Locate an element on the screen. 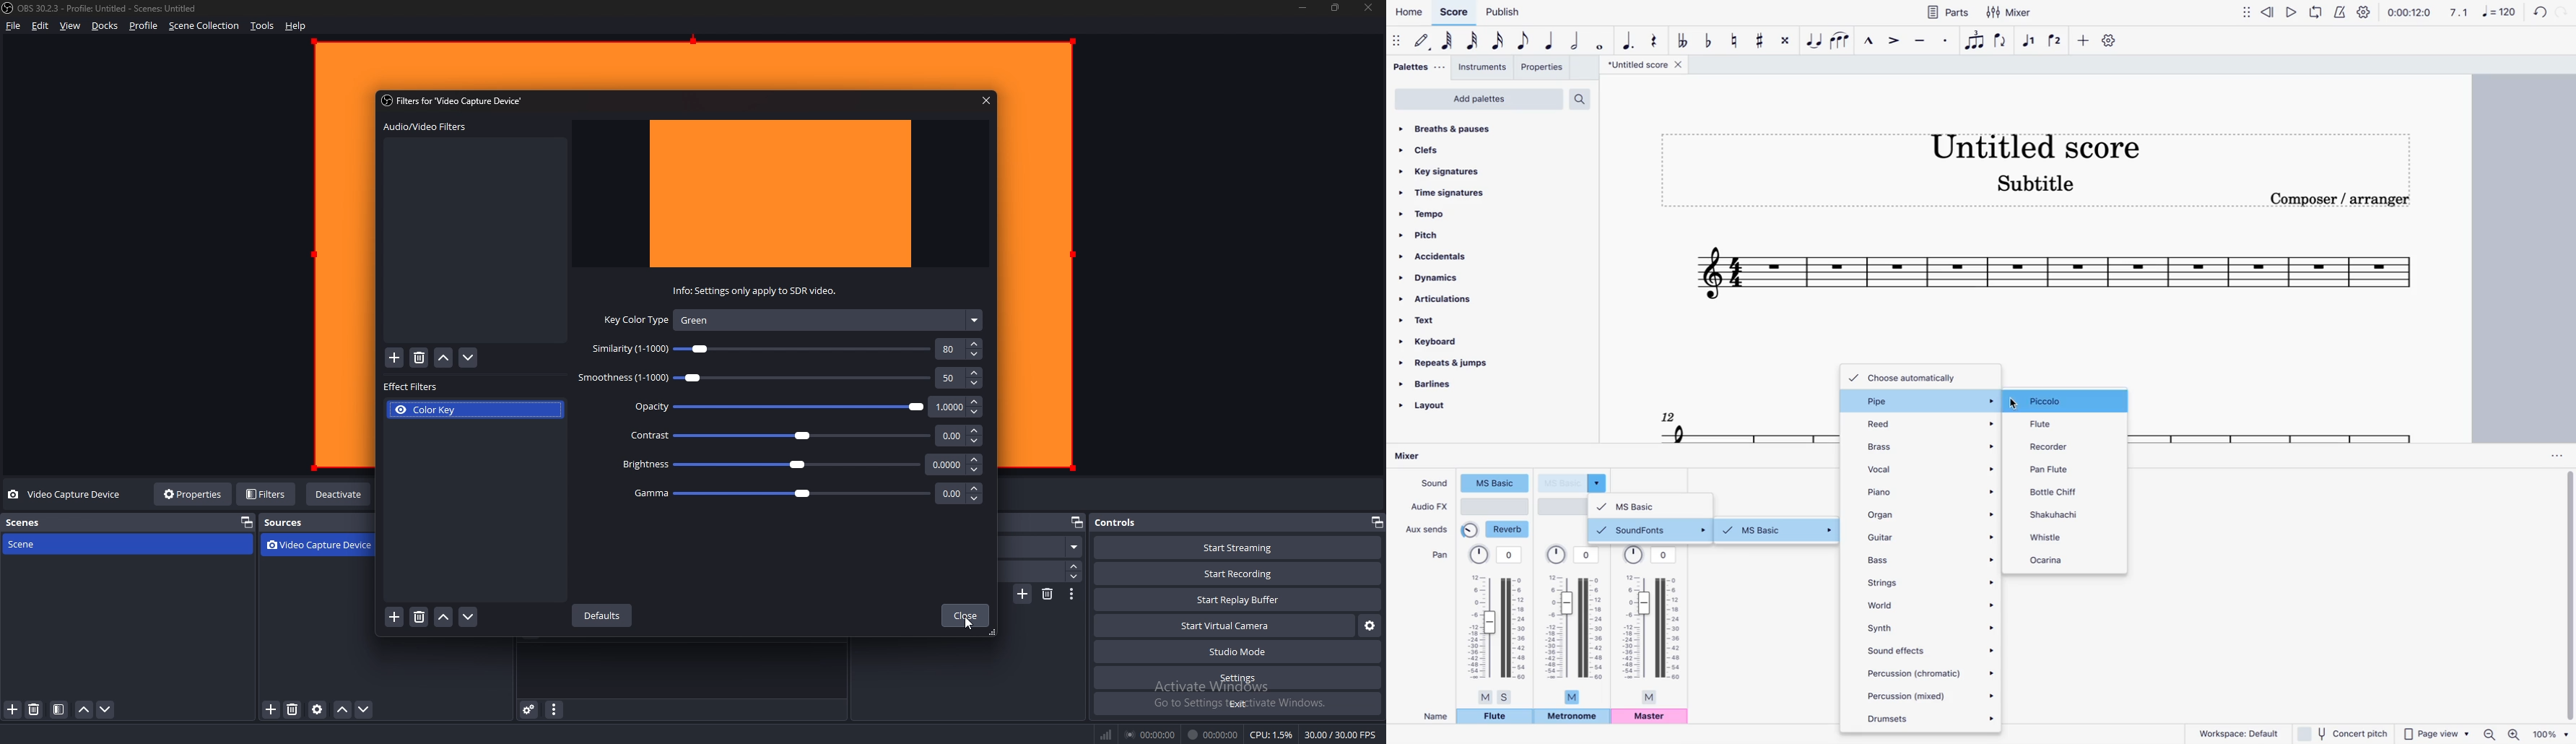 This screenshot has width=2576, height=756. percussion (mixed) is located at coordinates (1930, 696).